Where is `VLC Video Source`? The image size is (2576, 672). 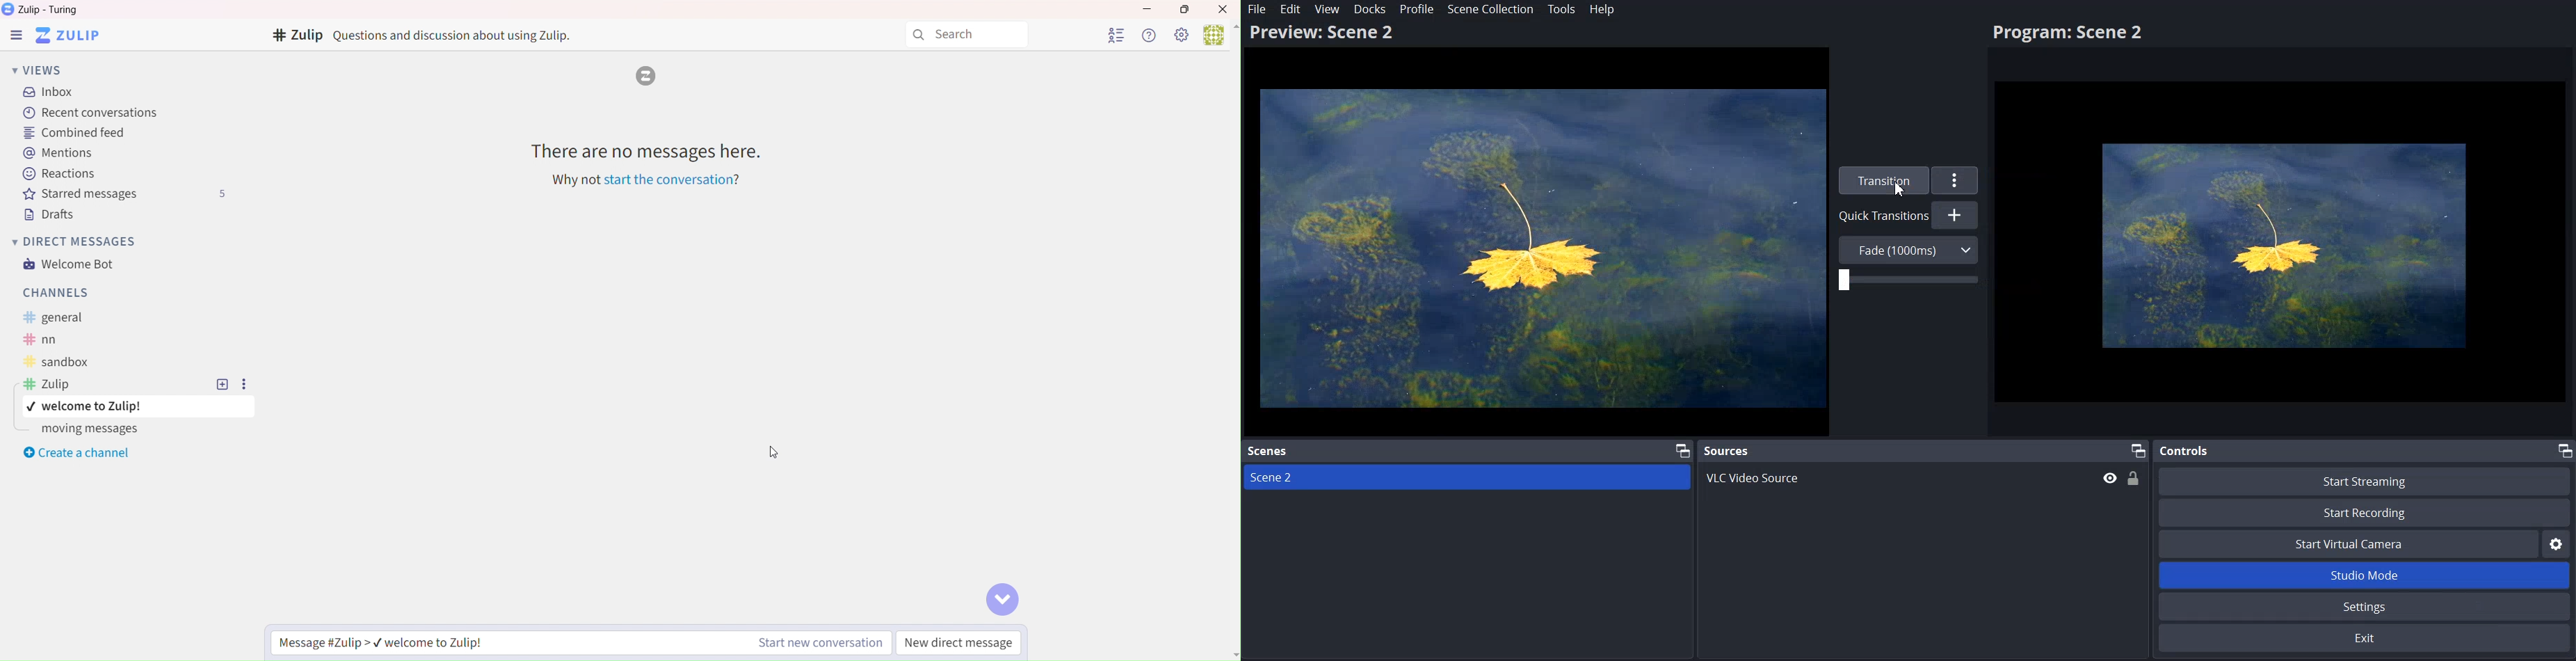 VLC Video Source is located at coordinates (1800, 480).